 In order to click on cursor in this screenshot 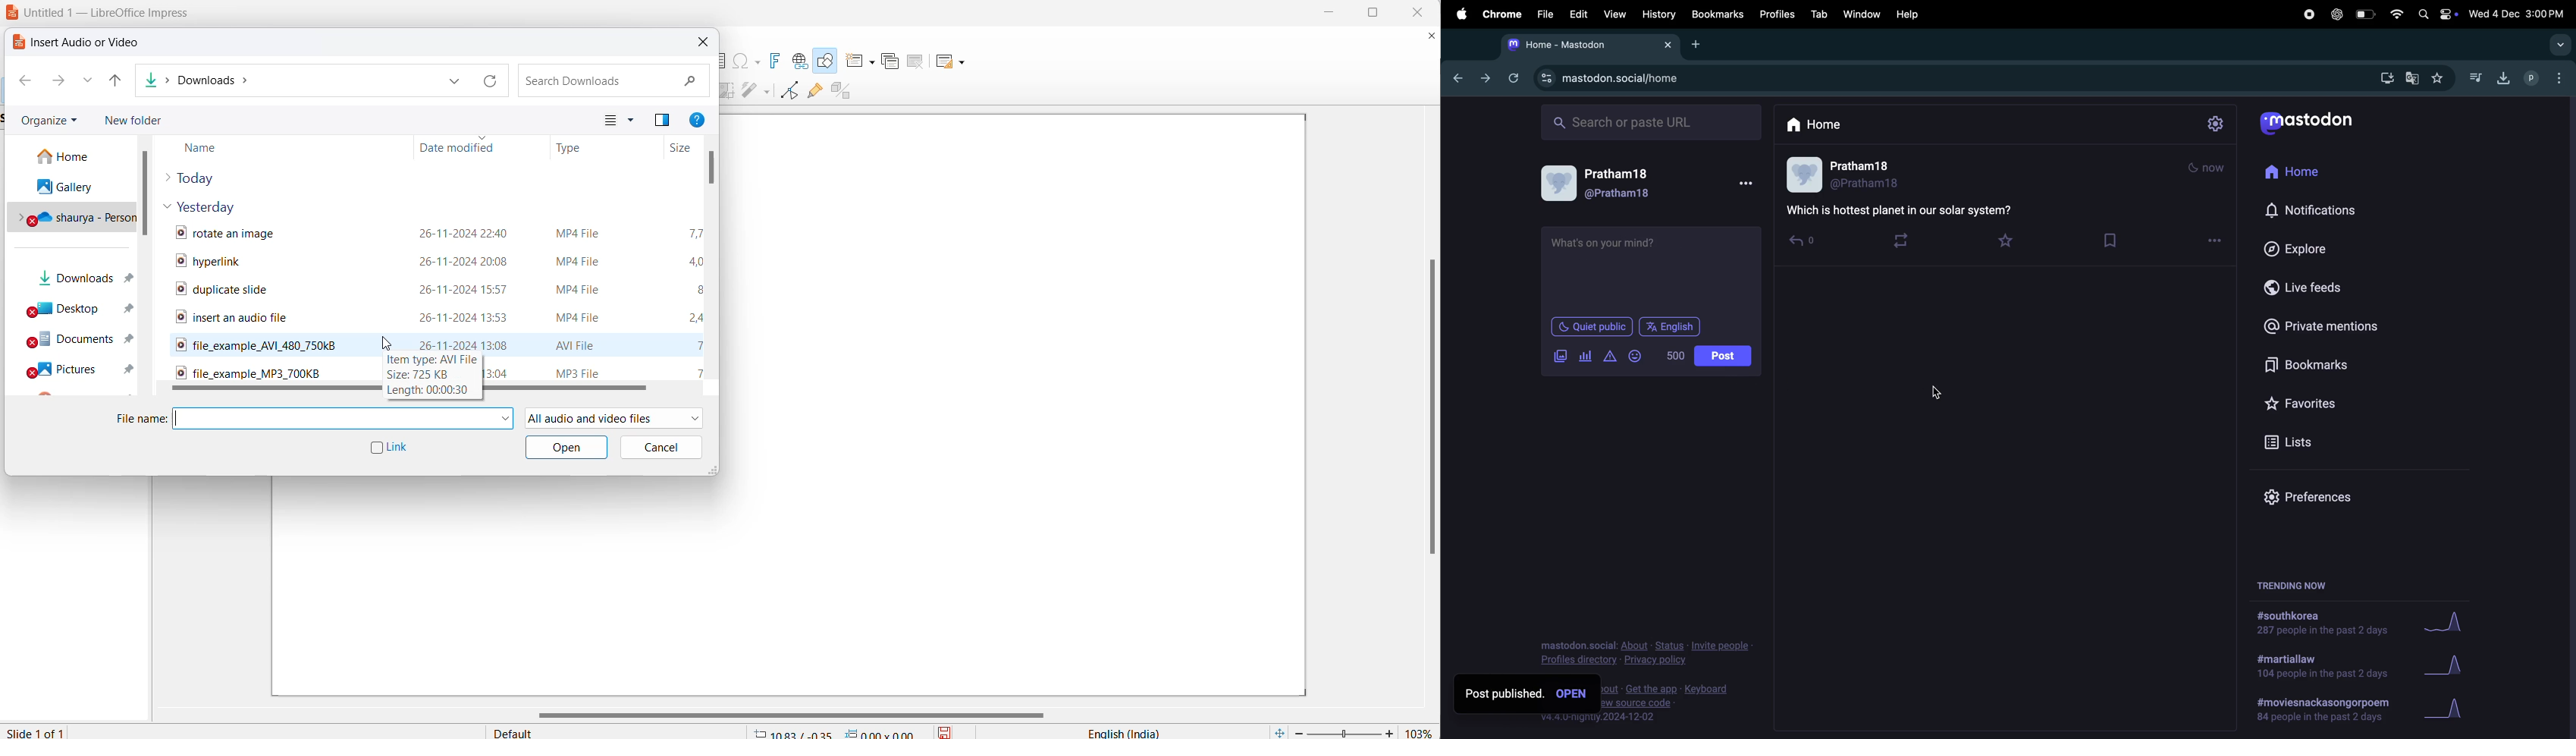, I will do `click(1936, 390)`.